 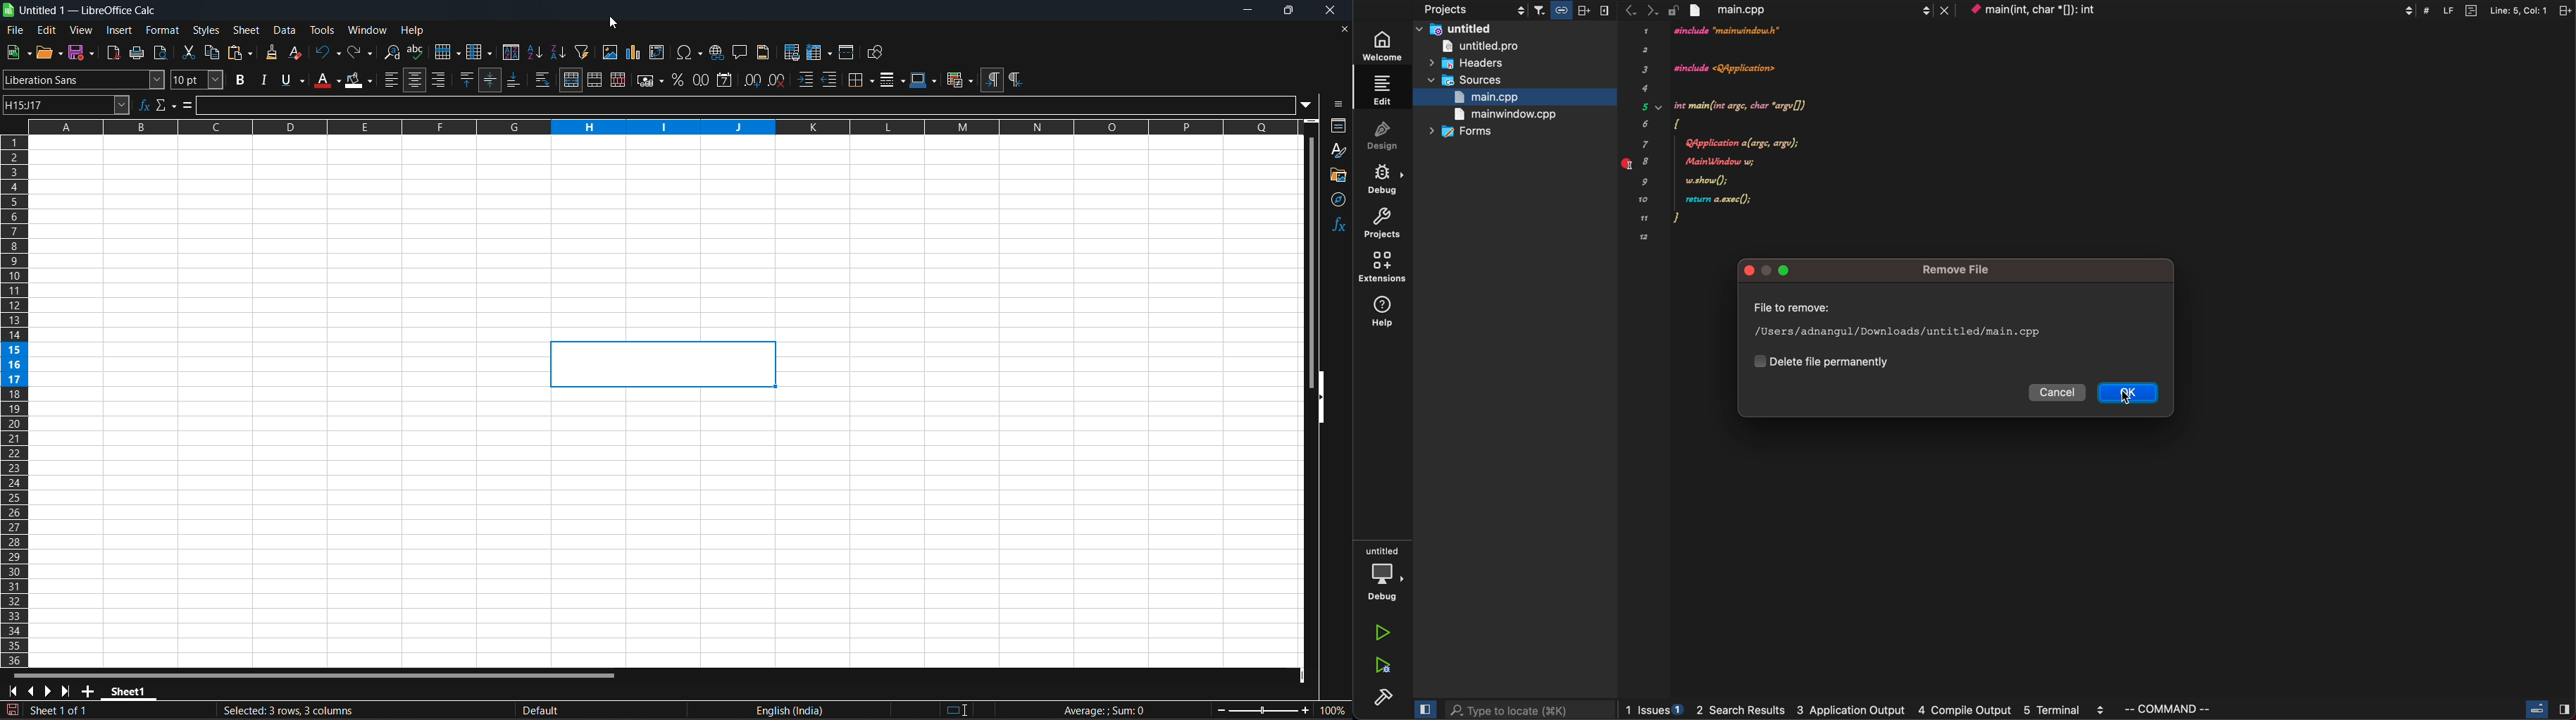 What do you see at coordinates (659, 52) in the screenshot?
I see `insert or edit pivot table` at bounding box center [659, 52].